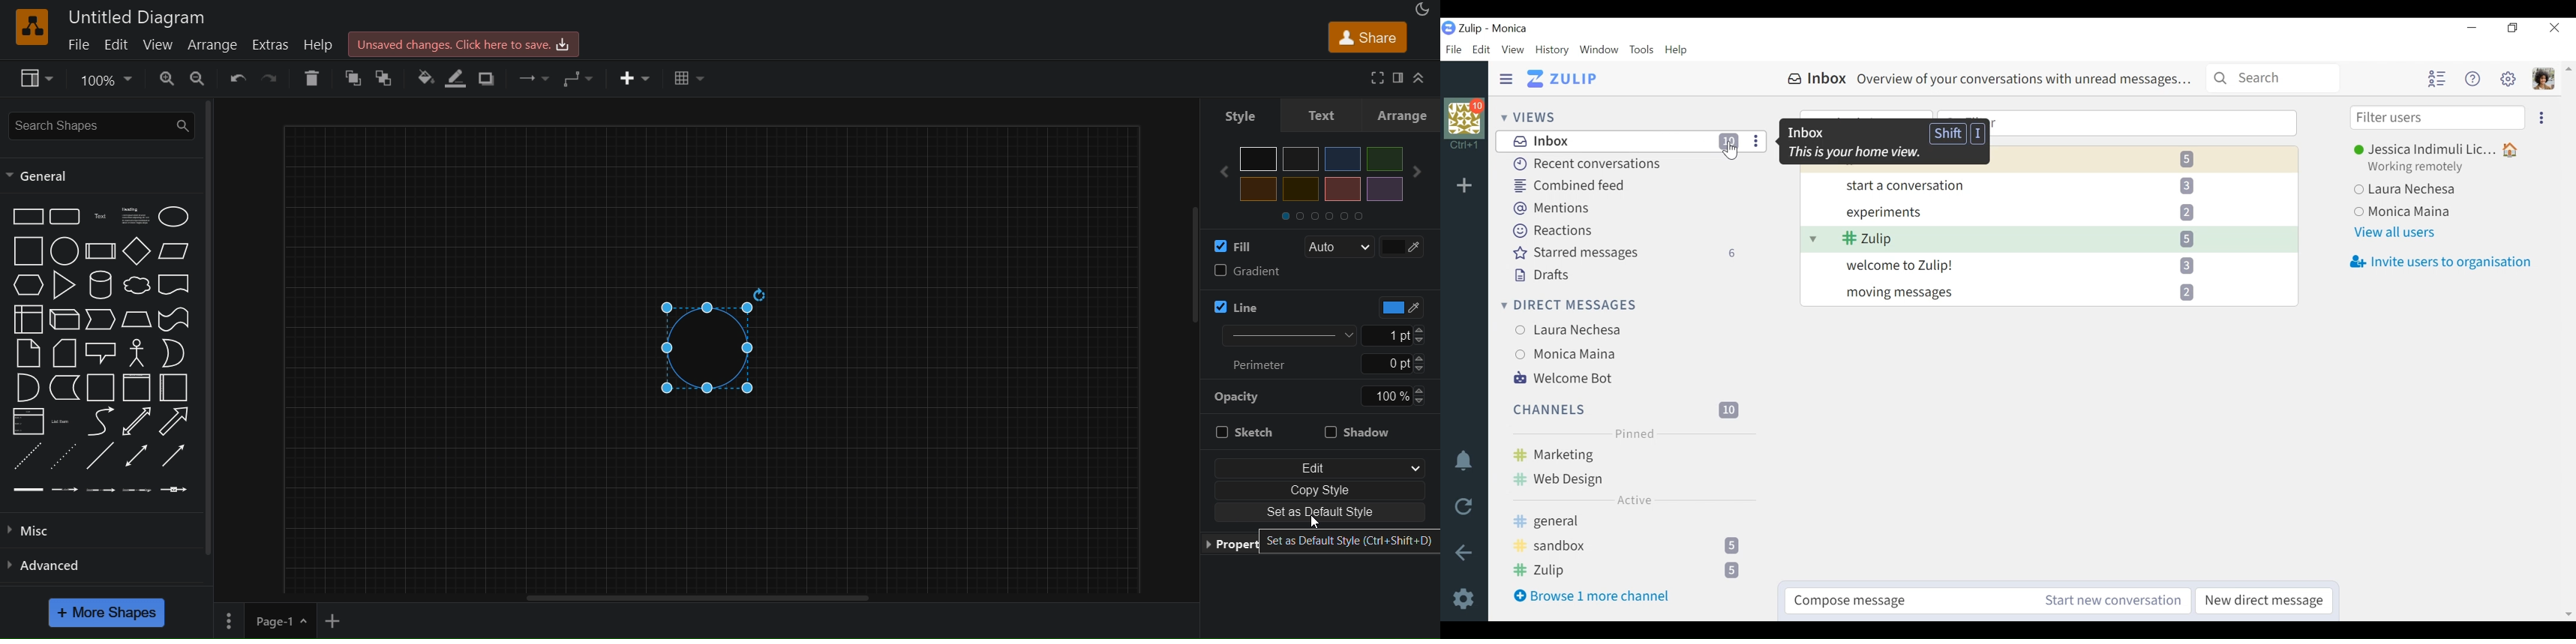 This screenshot has width=2576, height=644. Describe the element at coordinates (214, 331) in the screenshot. I see `scrollbar` at that location.